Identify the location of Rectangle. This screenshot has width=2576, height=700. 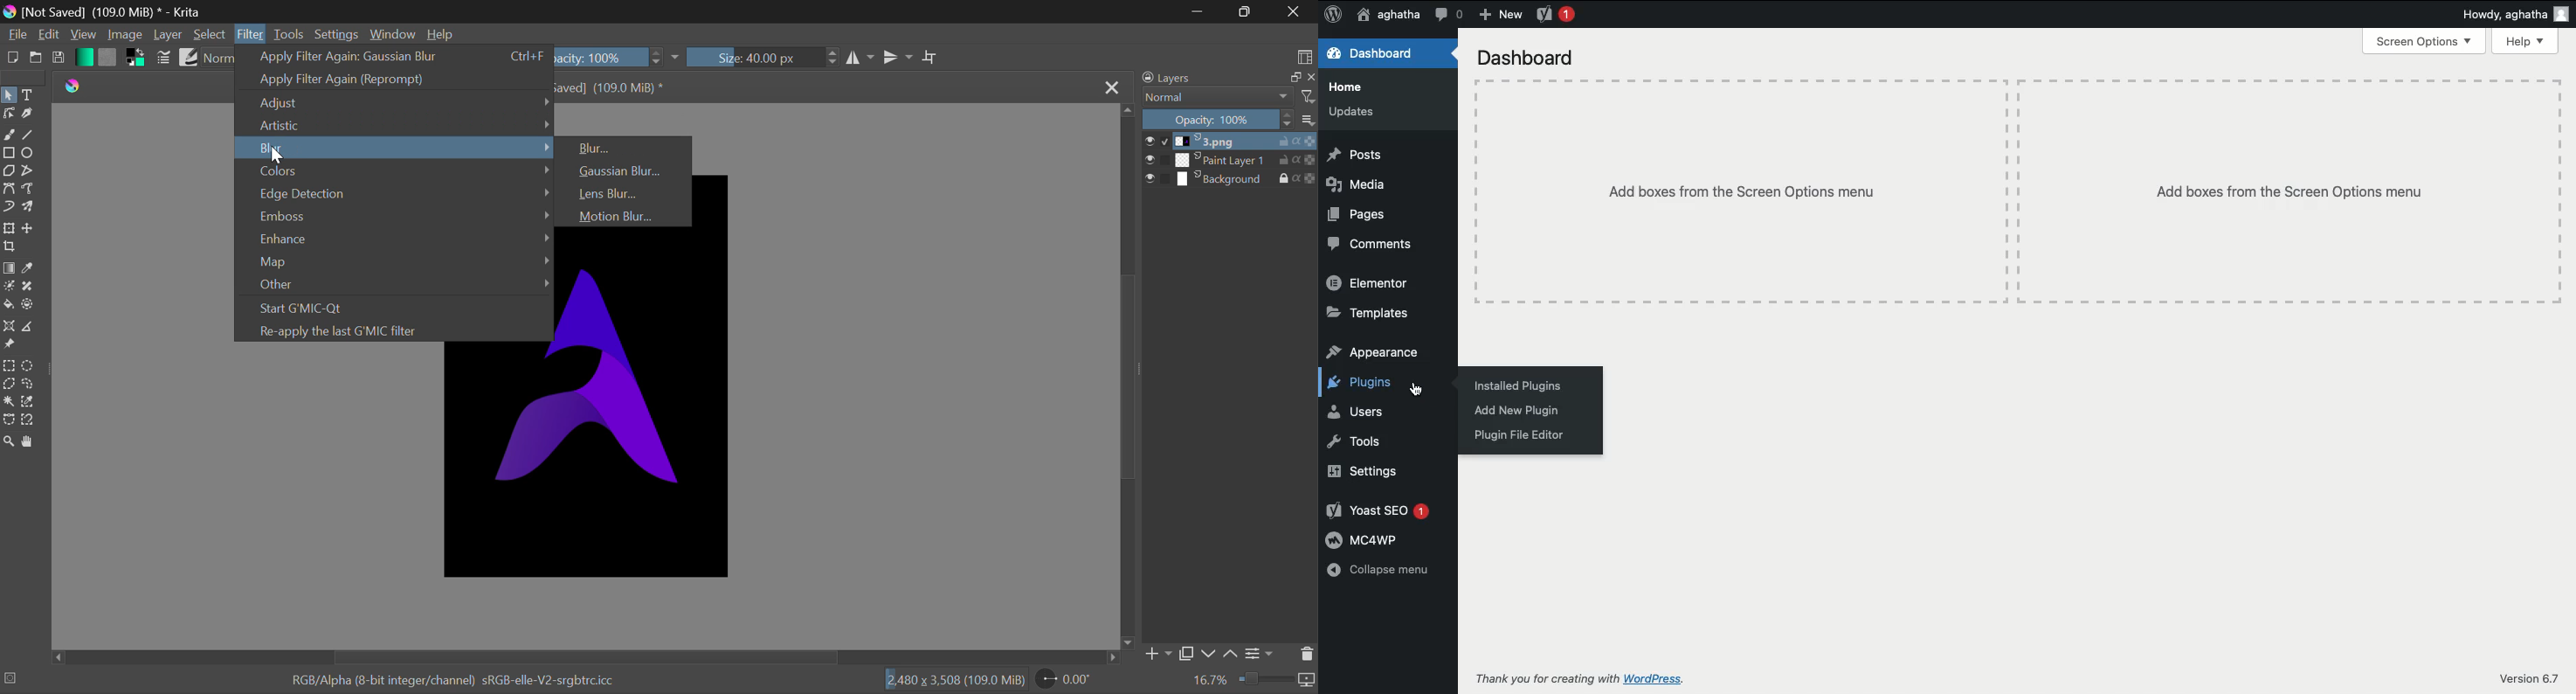
(8, 152).